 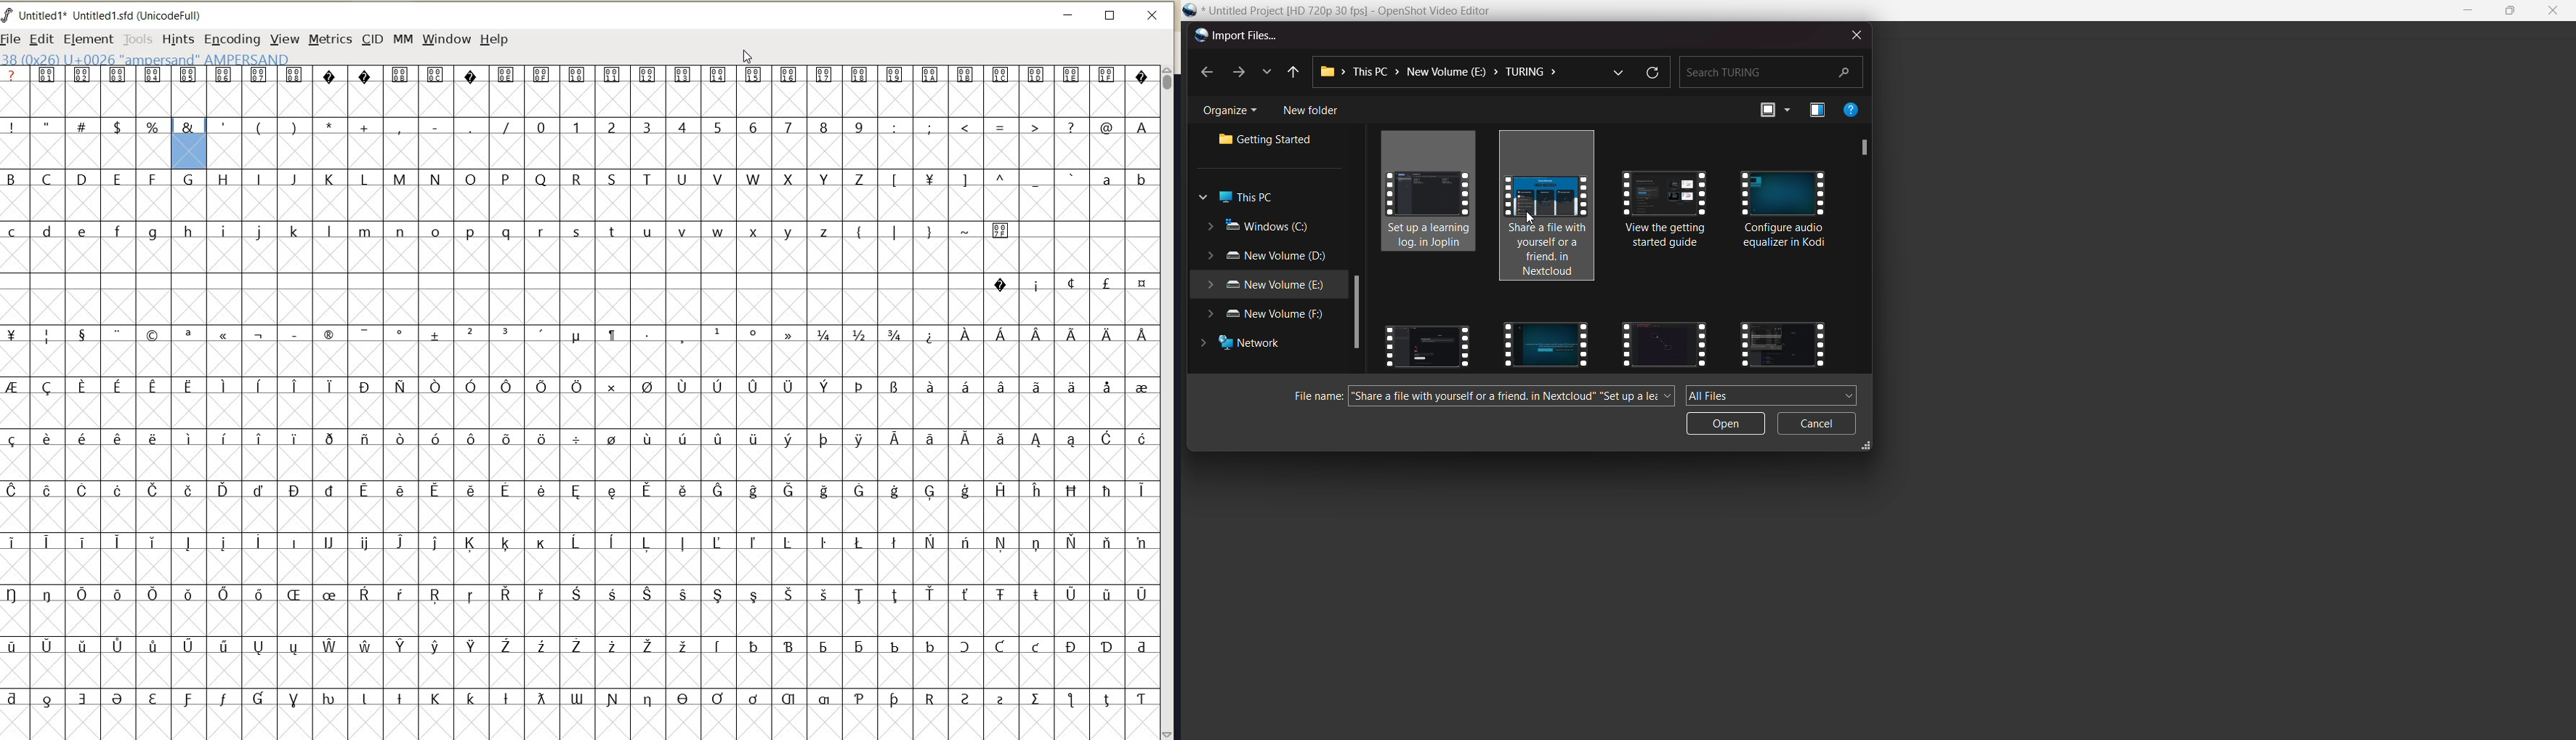 What do you see at coordinates (1110, 16) in the screenshot?
I see `RESTORE` at bounding box center [1110, 16].